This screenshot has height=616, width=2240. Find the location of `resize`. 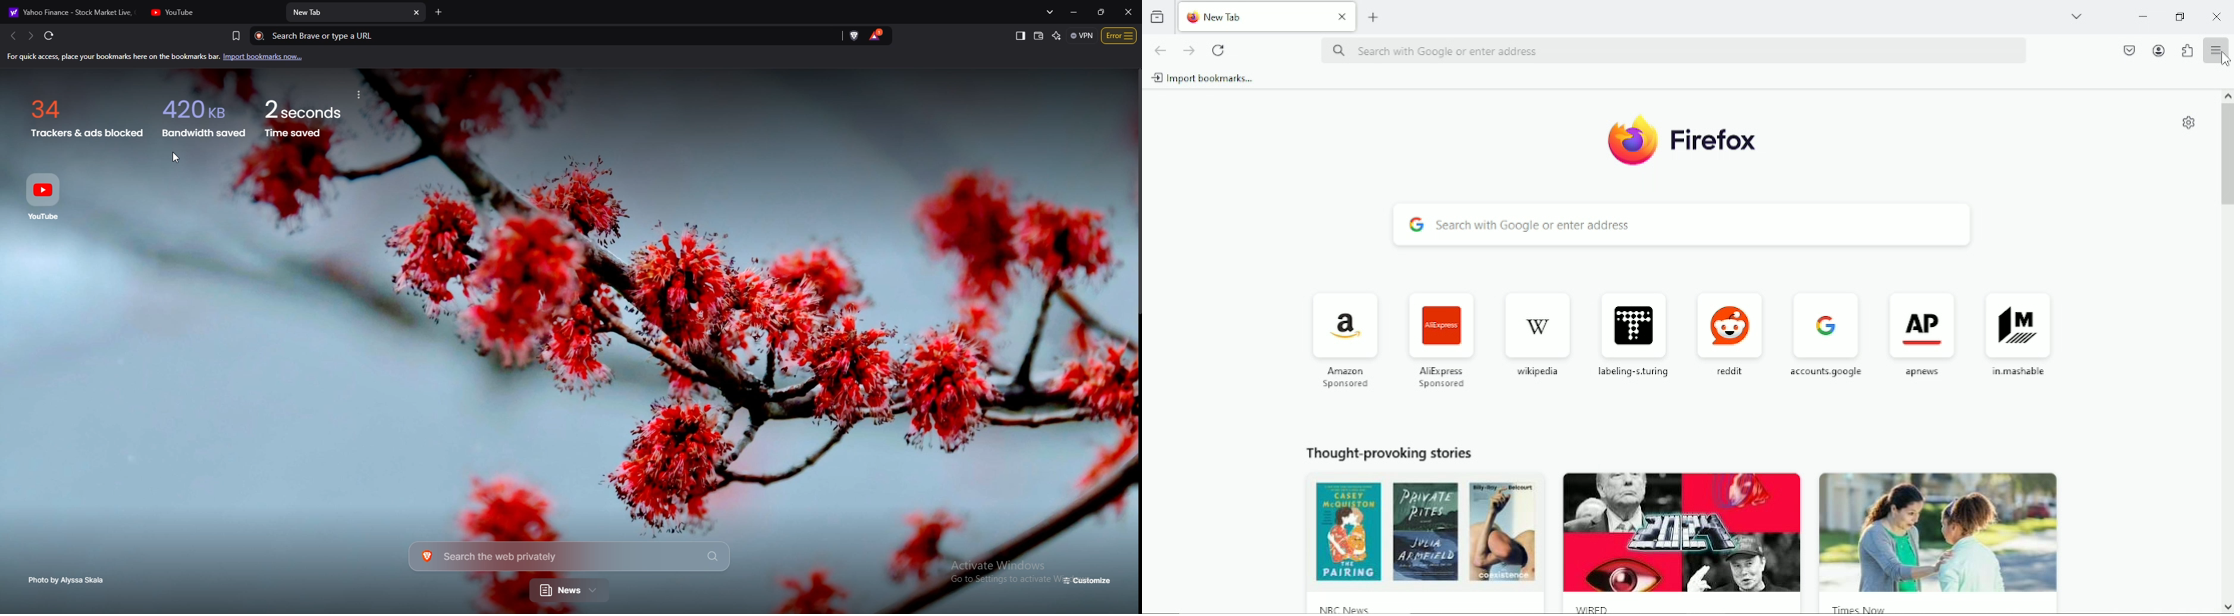

resize is located at coordinates (1100, 11).